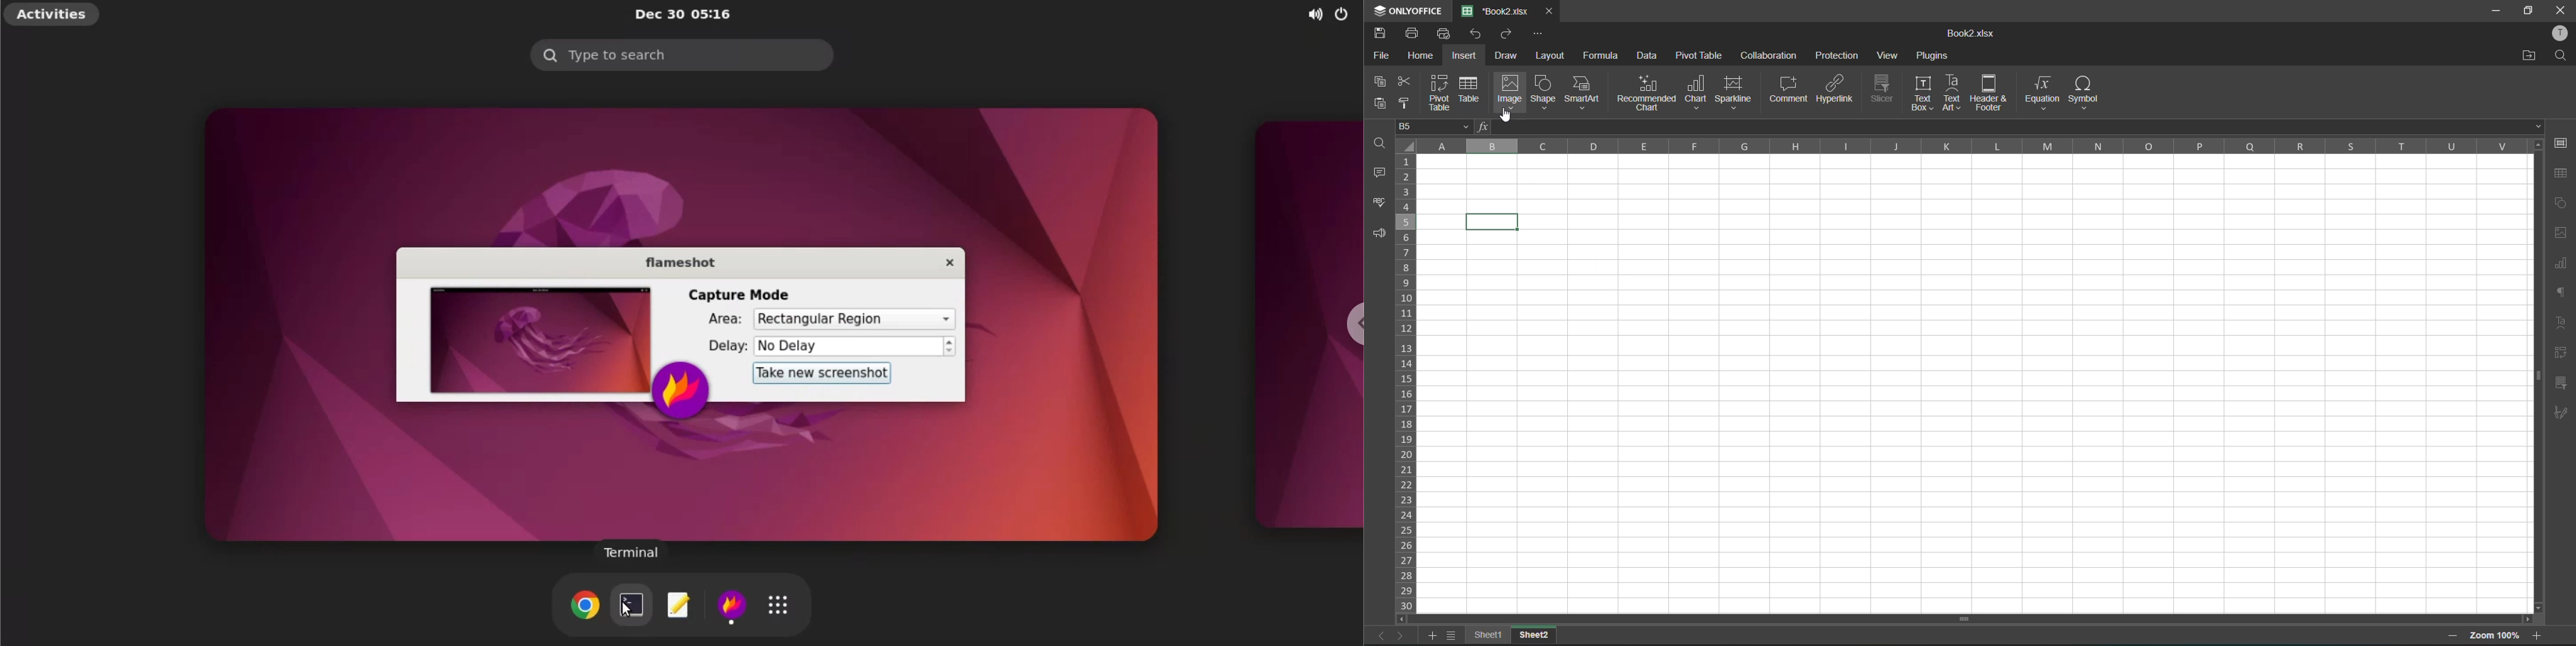  What do you see at coordinates (2538, 633) in the screenshot?
I see `zoom in` at bounding box center [2538, 633].